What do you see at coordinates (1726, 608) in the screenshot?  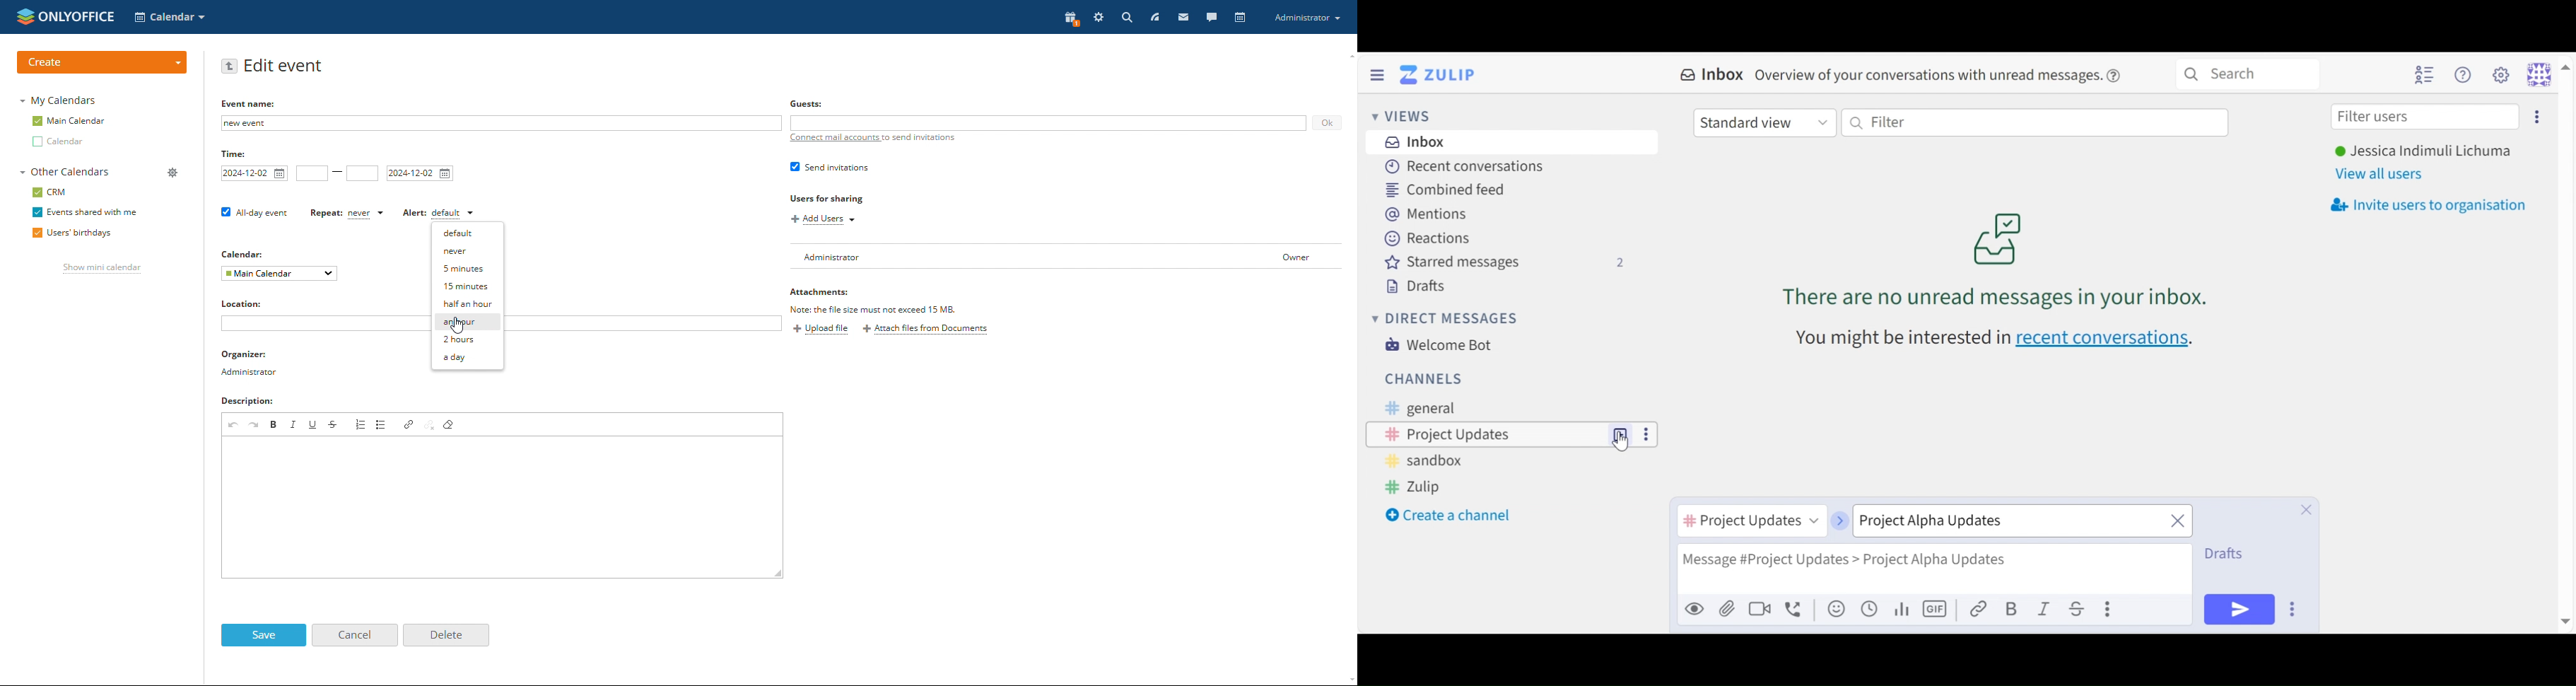 I see `Upload File` at bounding box center [1726, 608].